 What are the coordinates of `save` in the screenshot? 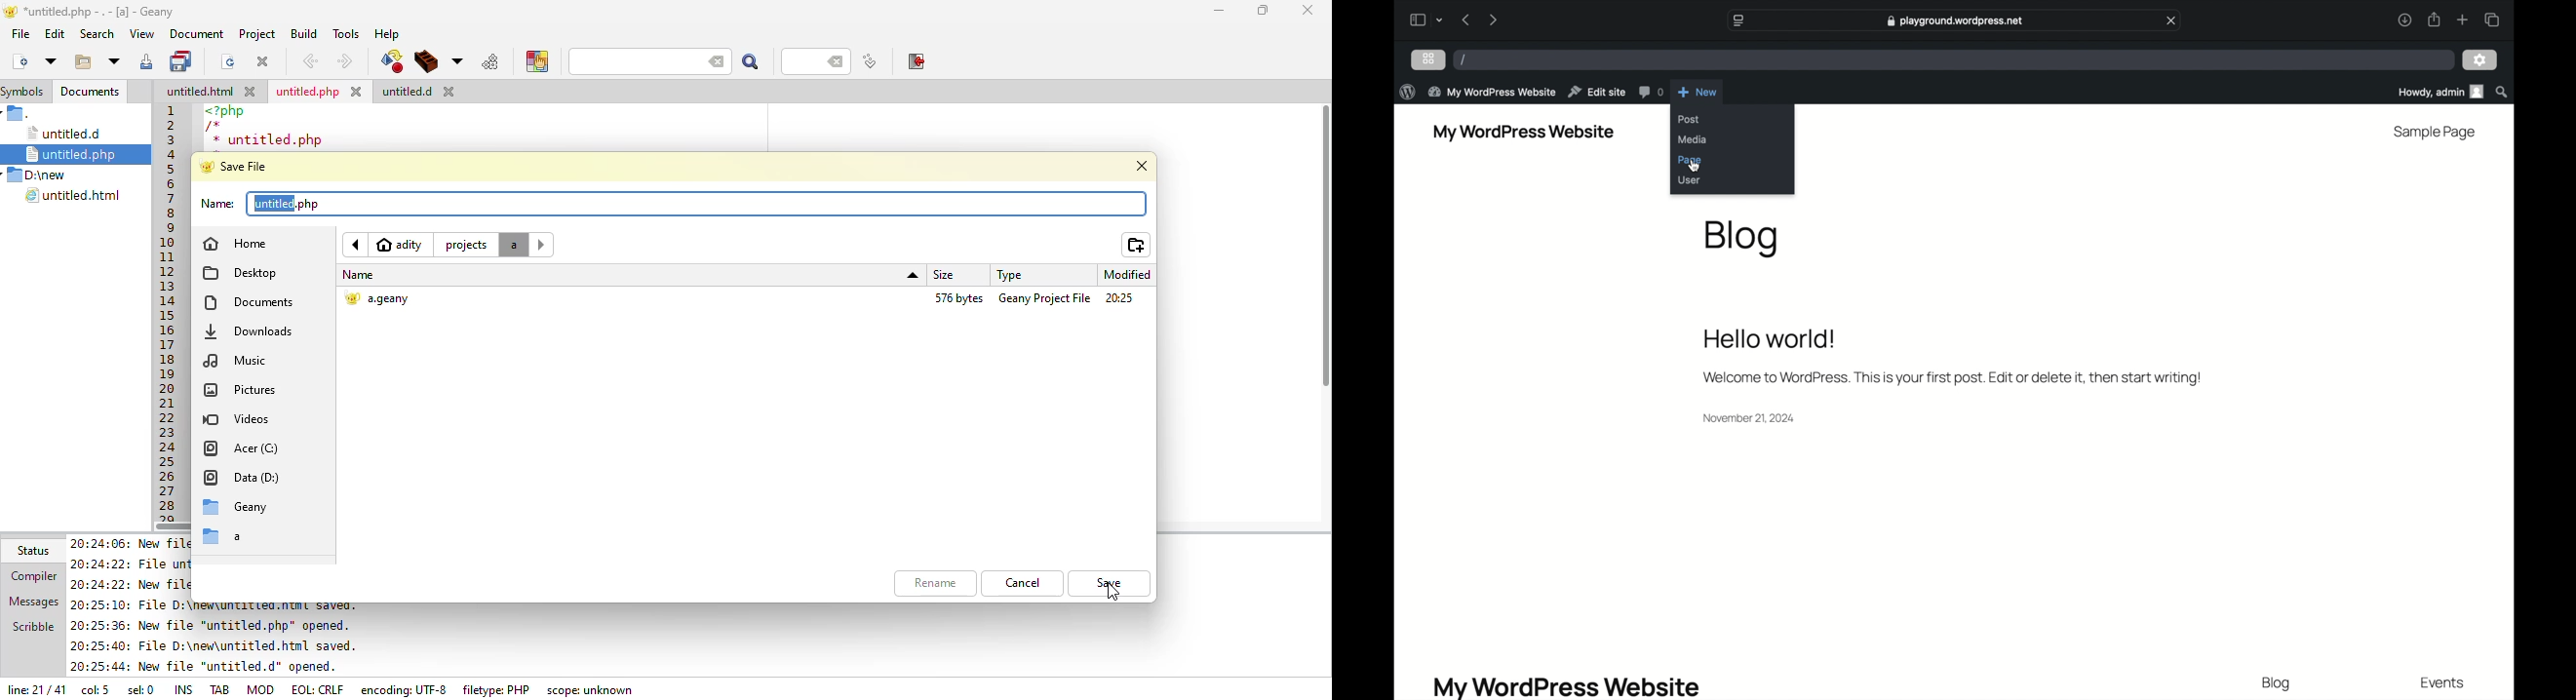 It's located at (241, 166).